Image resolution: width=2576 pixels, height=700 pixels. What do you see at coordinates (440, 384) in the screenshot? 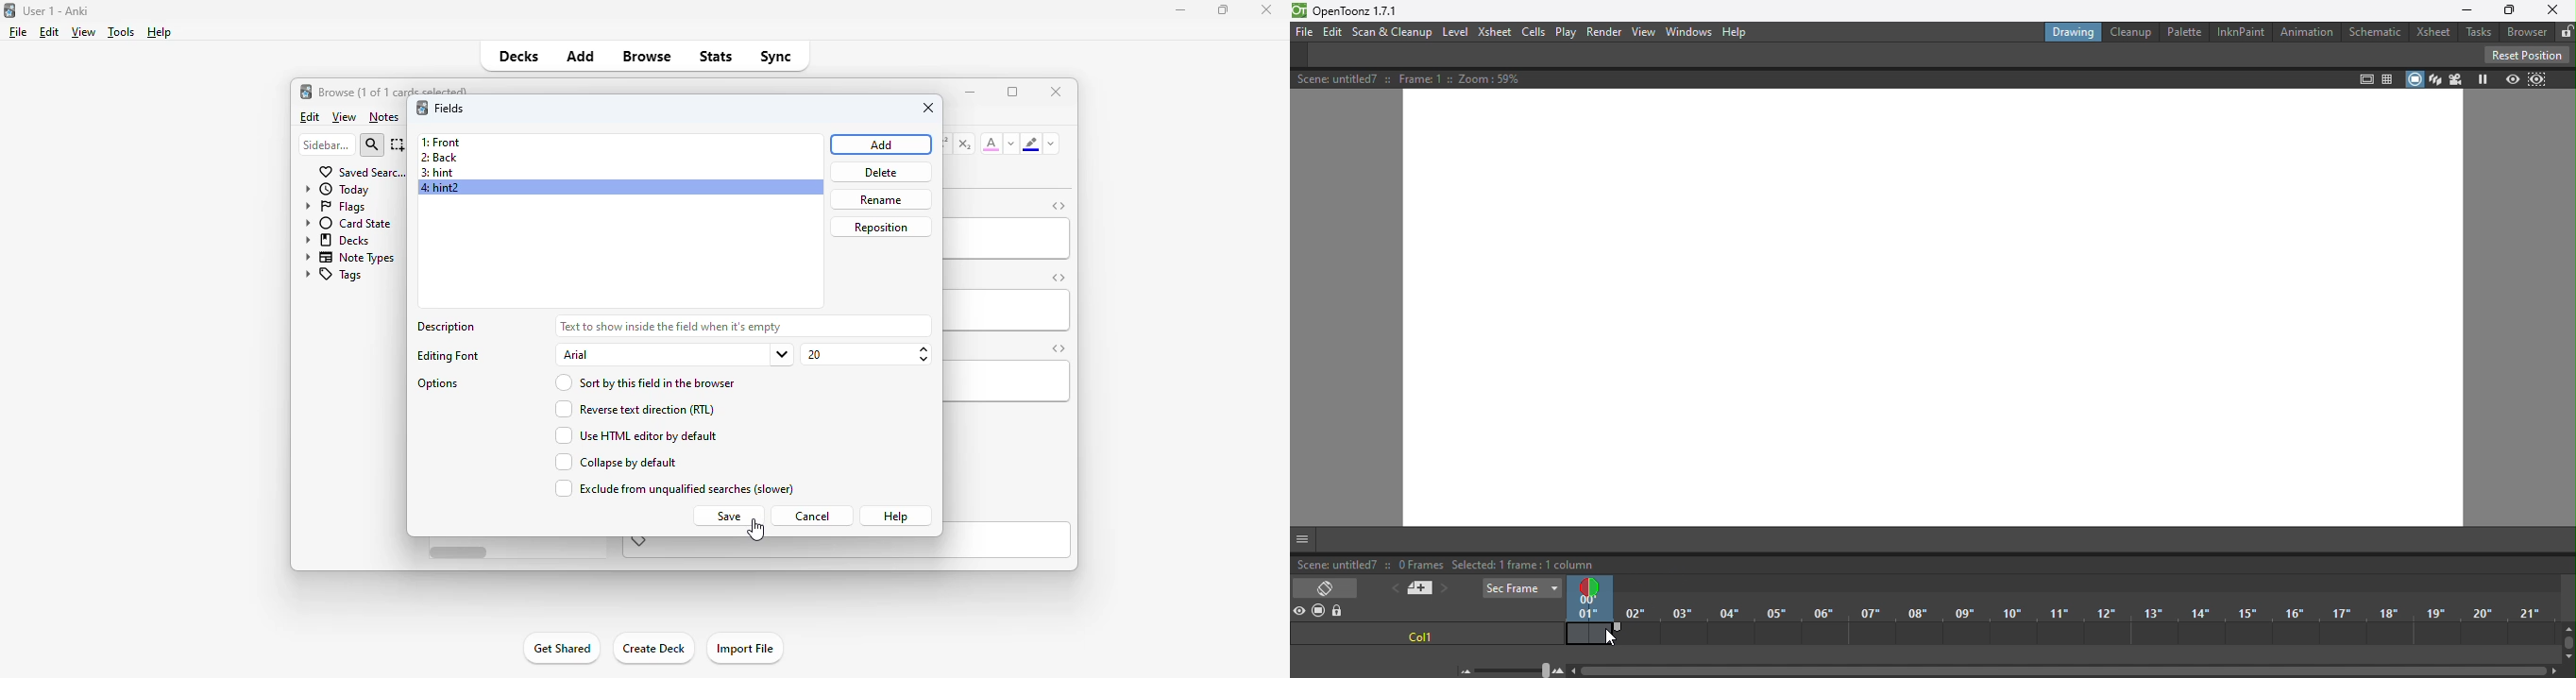
I see `options` at bounding box center [440, 384].